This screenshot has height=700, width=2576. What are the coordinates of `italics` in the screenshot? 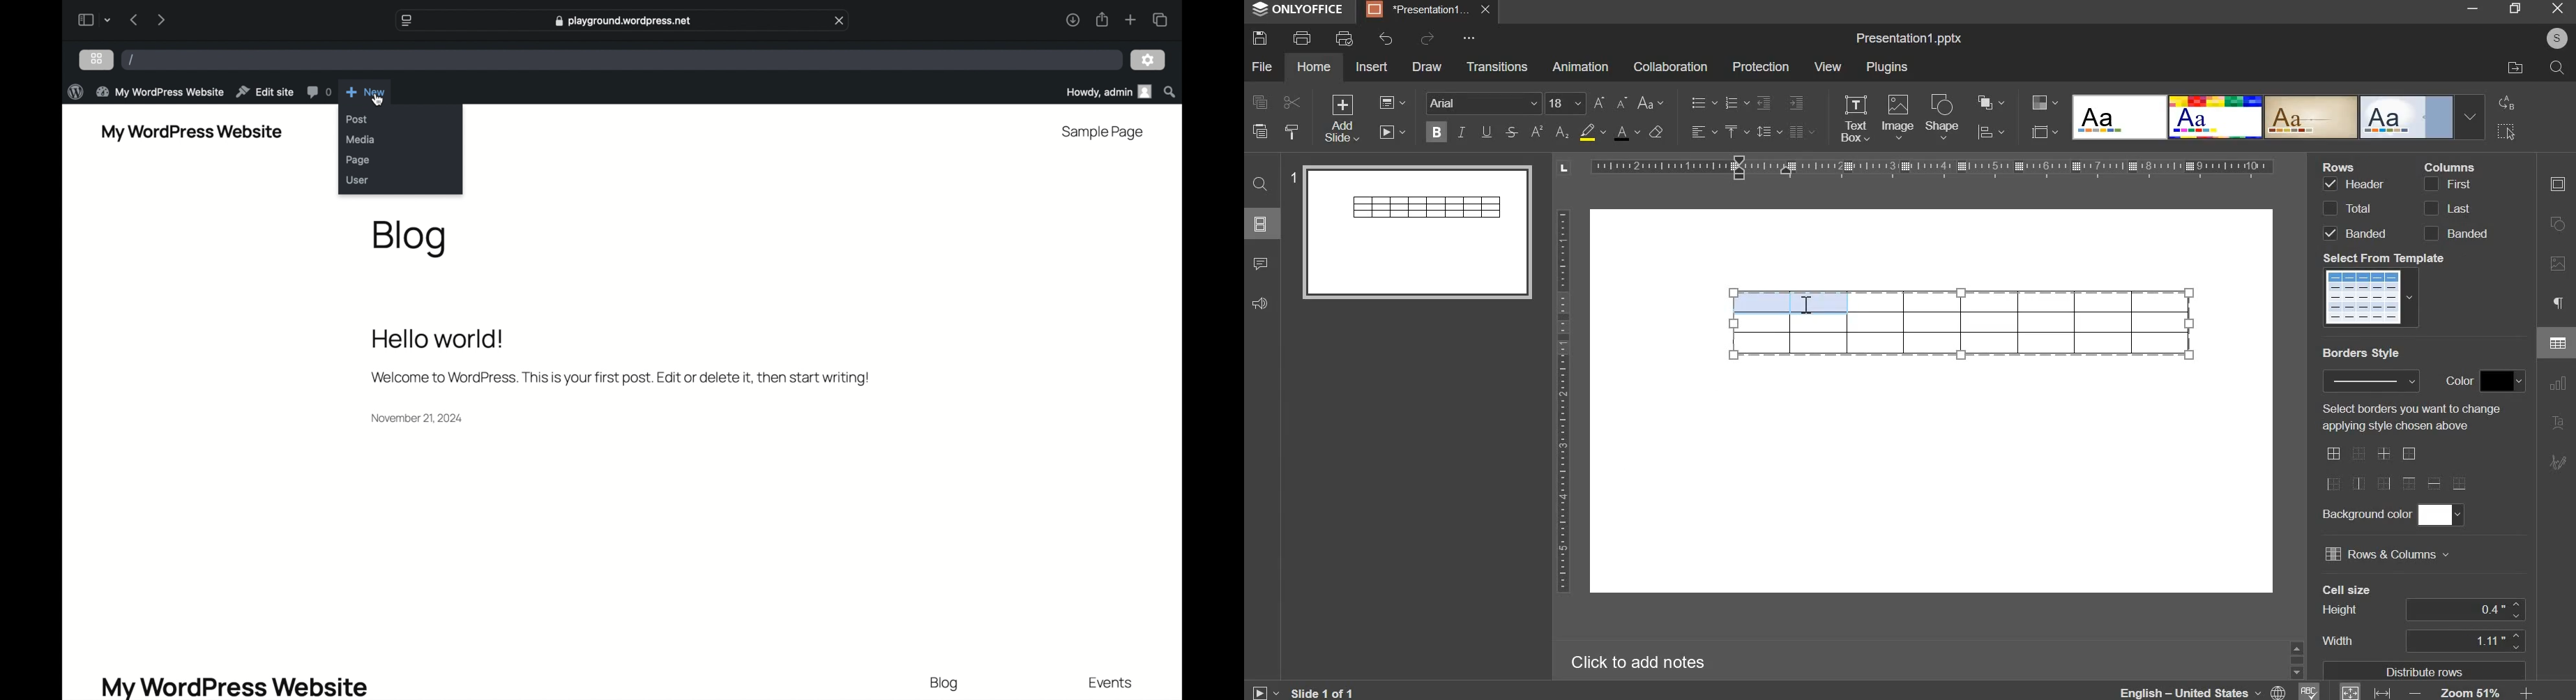 It's located at (1461, 131).